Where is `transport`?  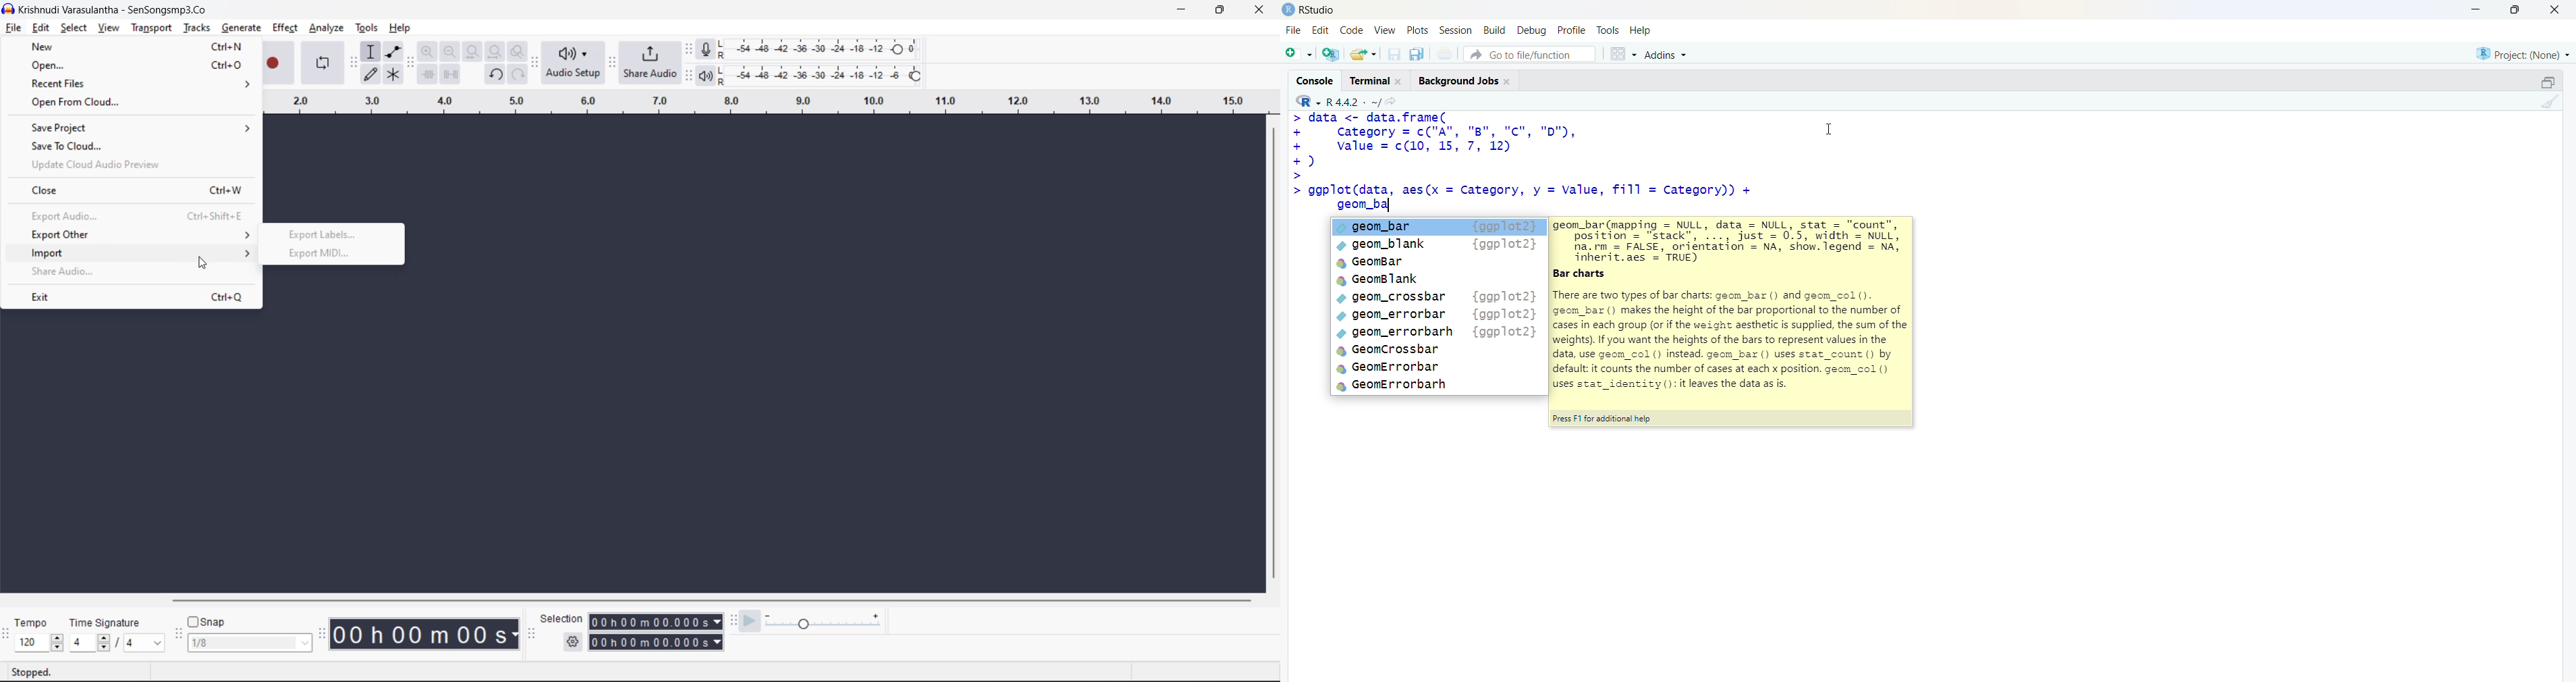 transport is located at coordinates (151, 28).